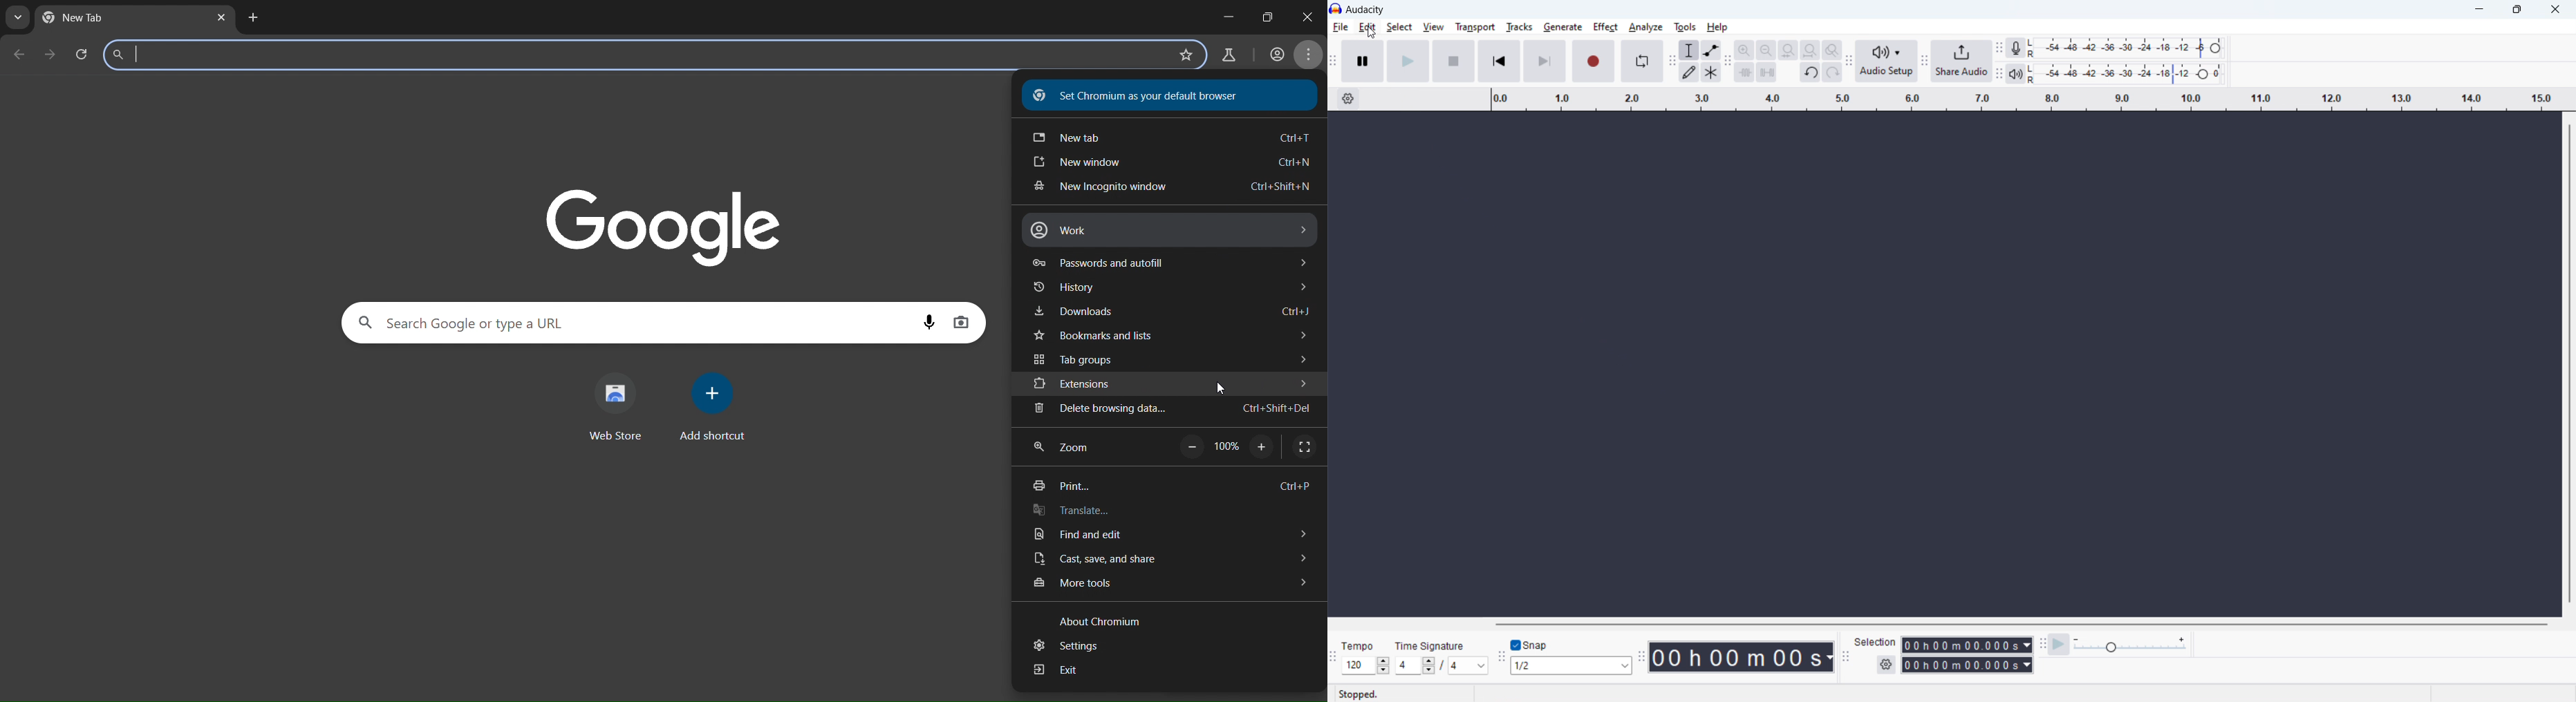 Image resolution: width=2576 pixels, height=728 pixels. Describe the element at coordinates (1593, 61) in the screenshot. I see `record` at that location.